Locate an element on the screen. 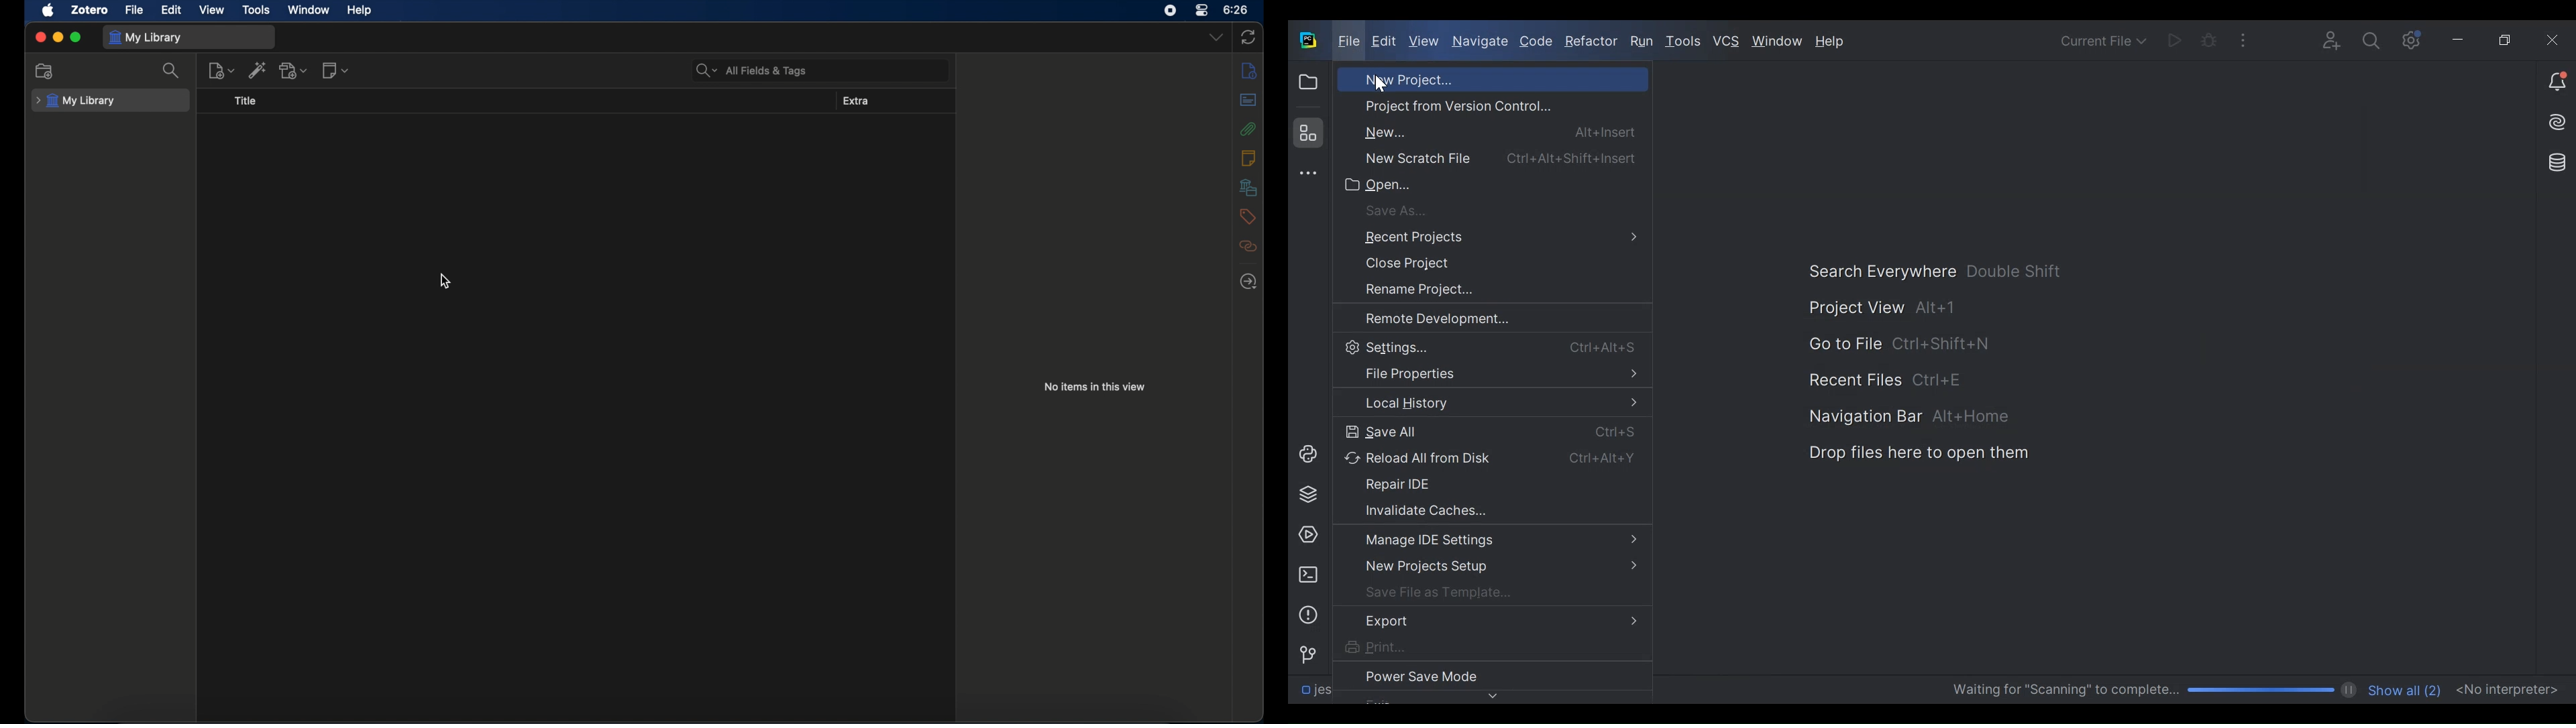 Image resolution: width=2576 pixels, height=728 pixels. Window is located at coordinates (1777, 42).